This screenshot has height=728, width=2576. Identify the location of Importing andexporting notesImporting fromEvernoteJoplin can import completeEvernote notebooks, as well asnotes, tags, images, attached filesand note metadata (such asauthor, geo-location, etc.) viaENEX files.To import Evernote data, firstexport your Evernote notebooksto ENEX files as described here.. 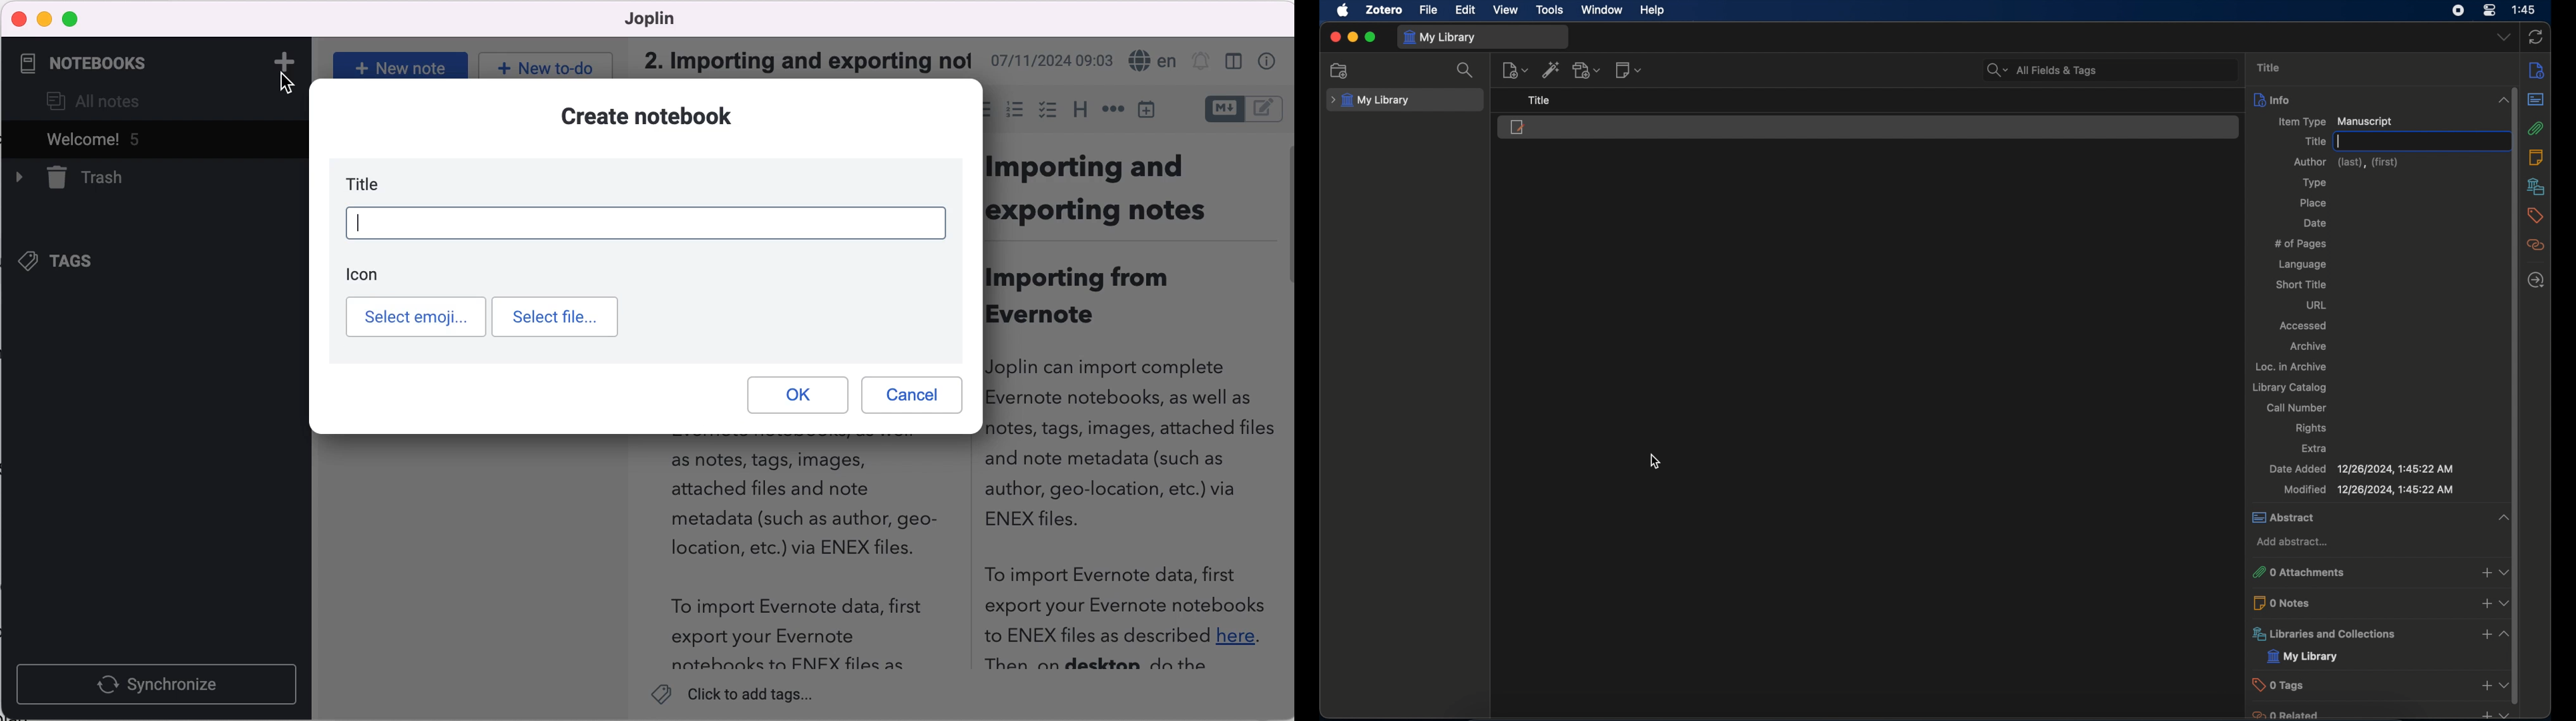
(1133, 414).